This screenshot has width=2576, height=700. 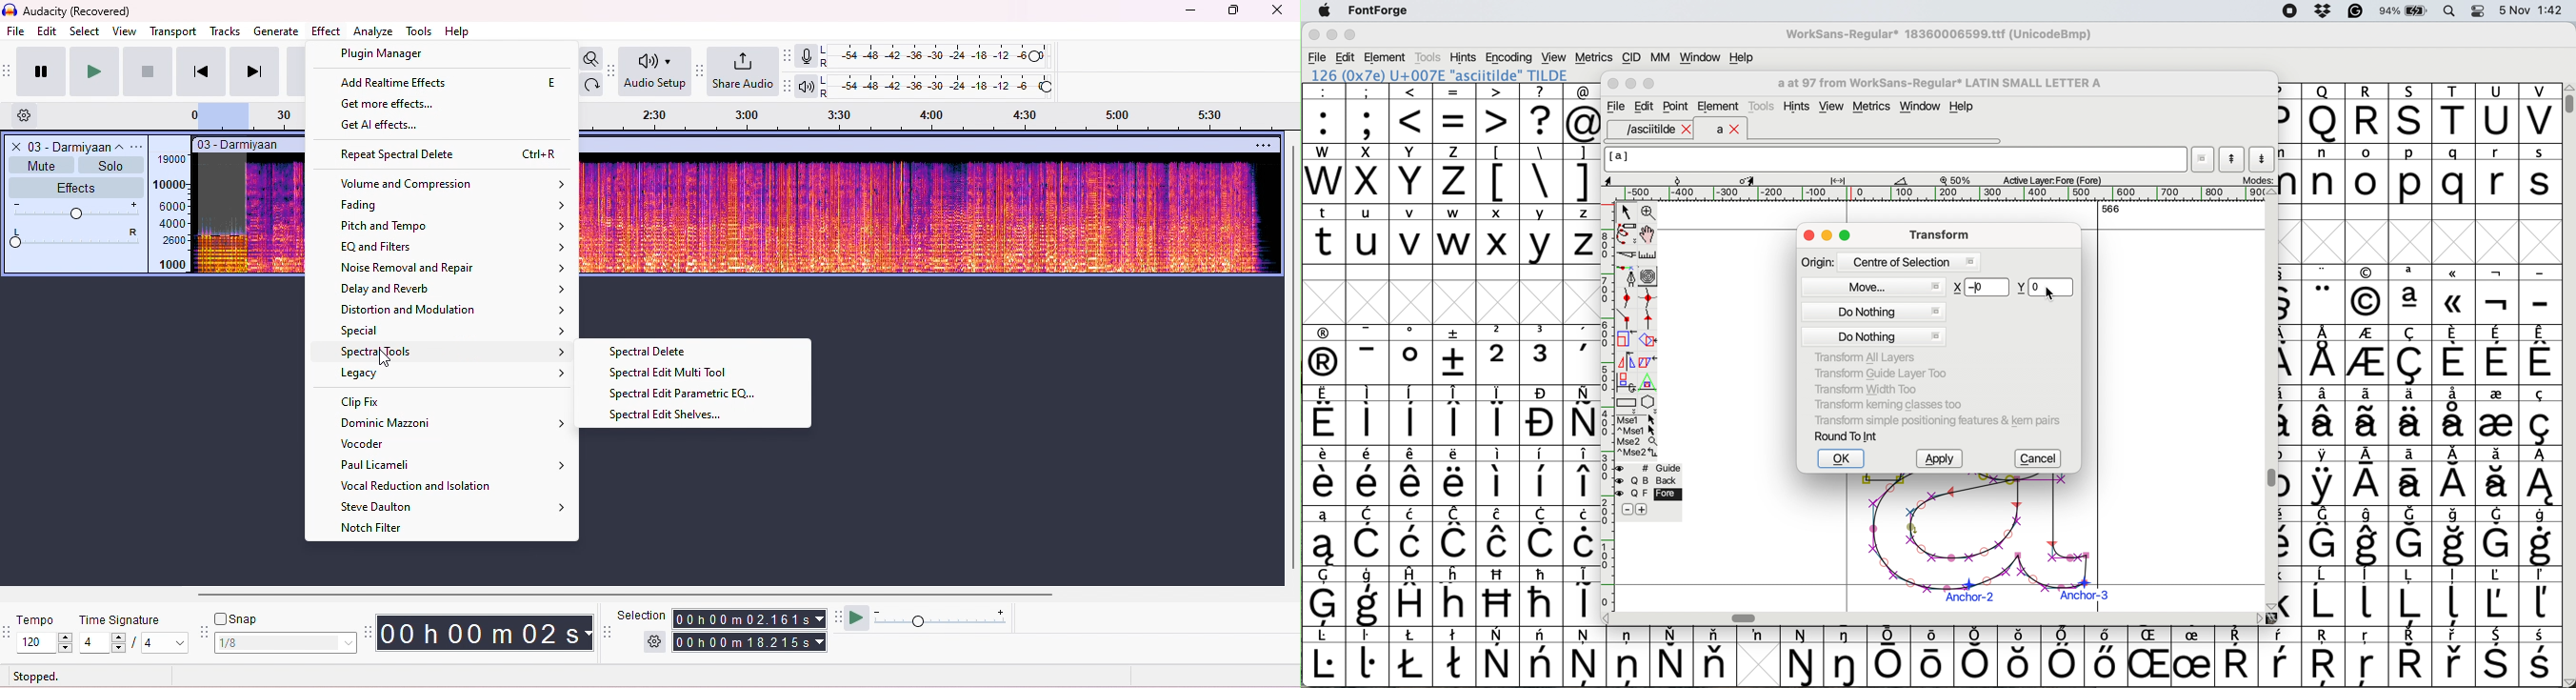 I want to click on symbol, so click(x=2540, y=597).